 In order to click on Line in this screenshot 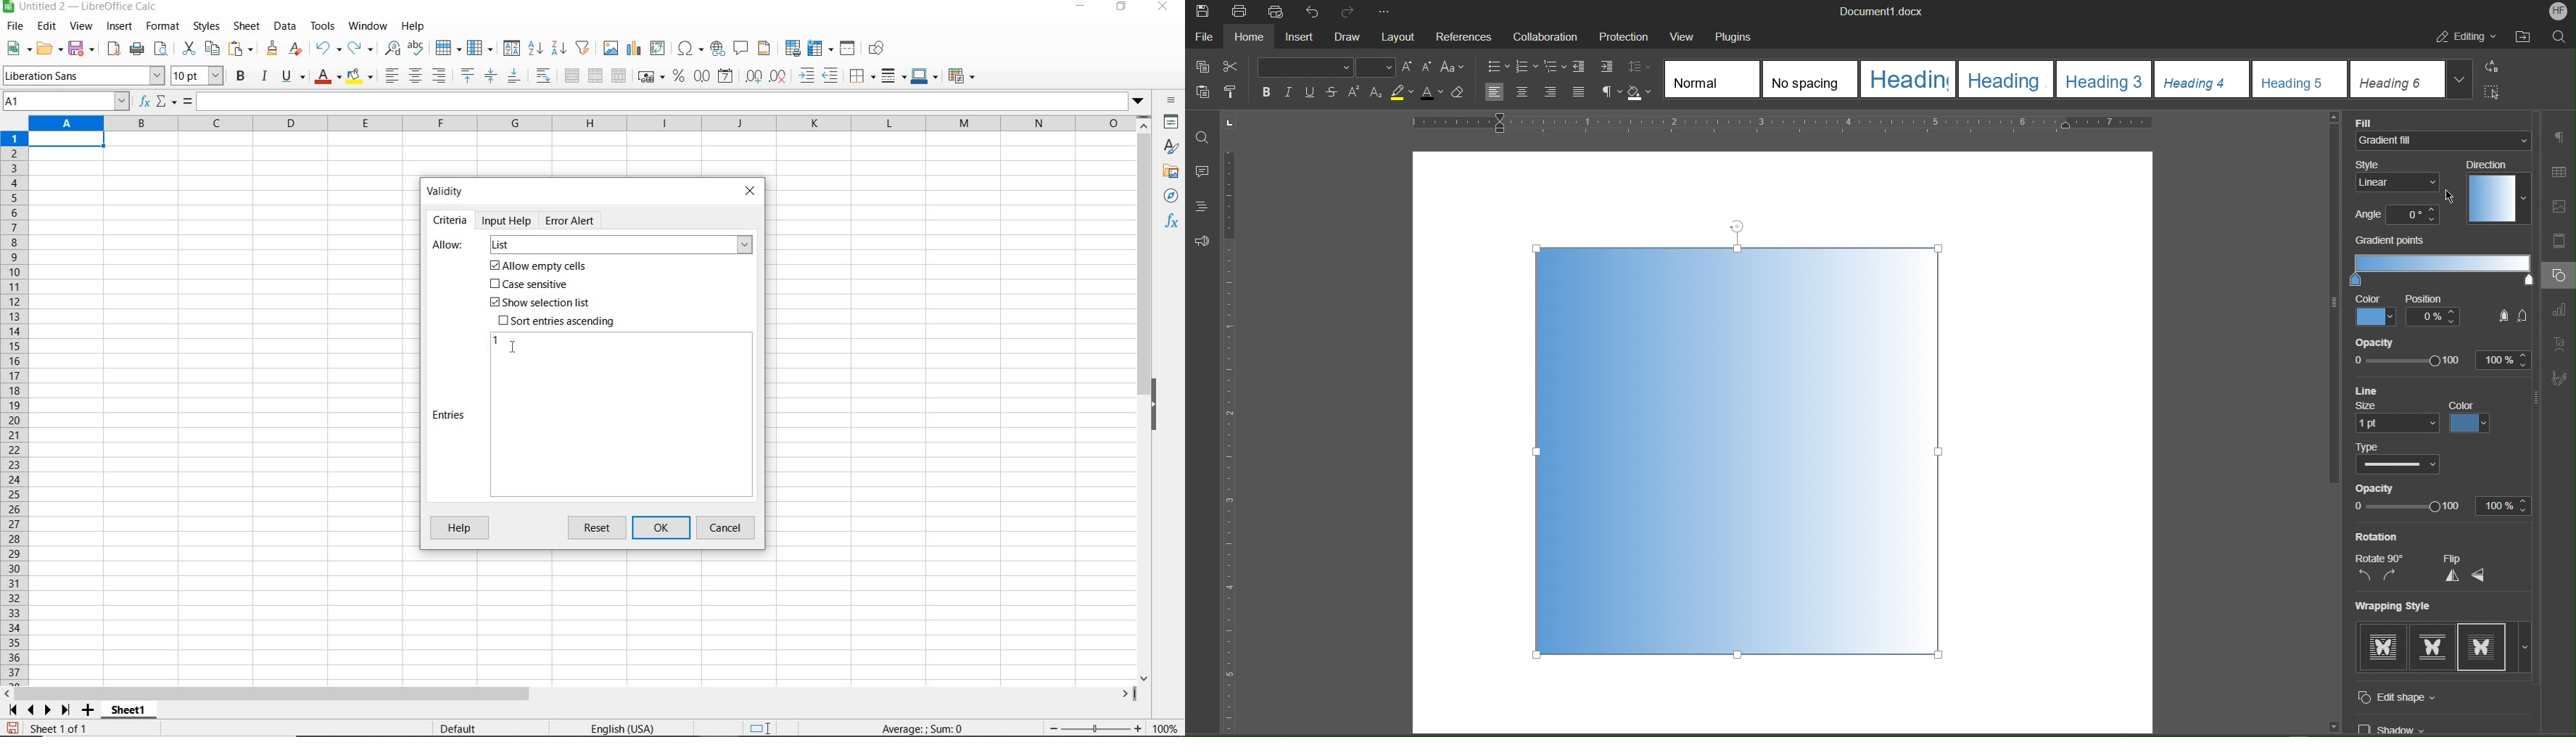, I will do `click(2373, 390)`.